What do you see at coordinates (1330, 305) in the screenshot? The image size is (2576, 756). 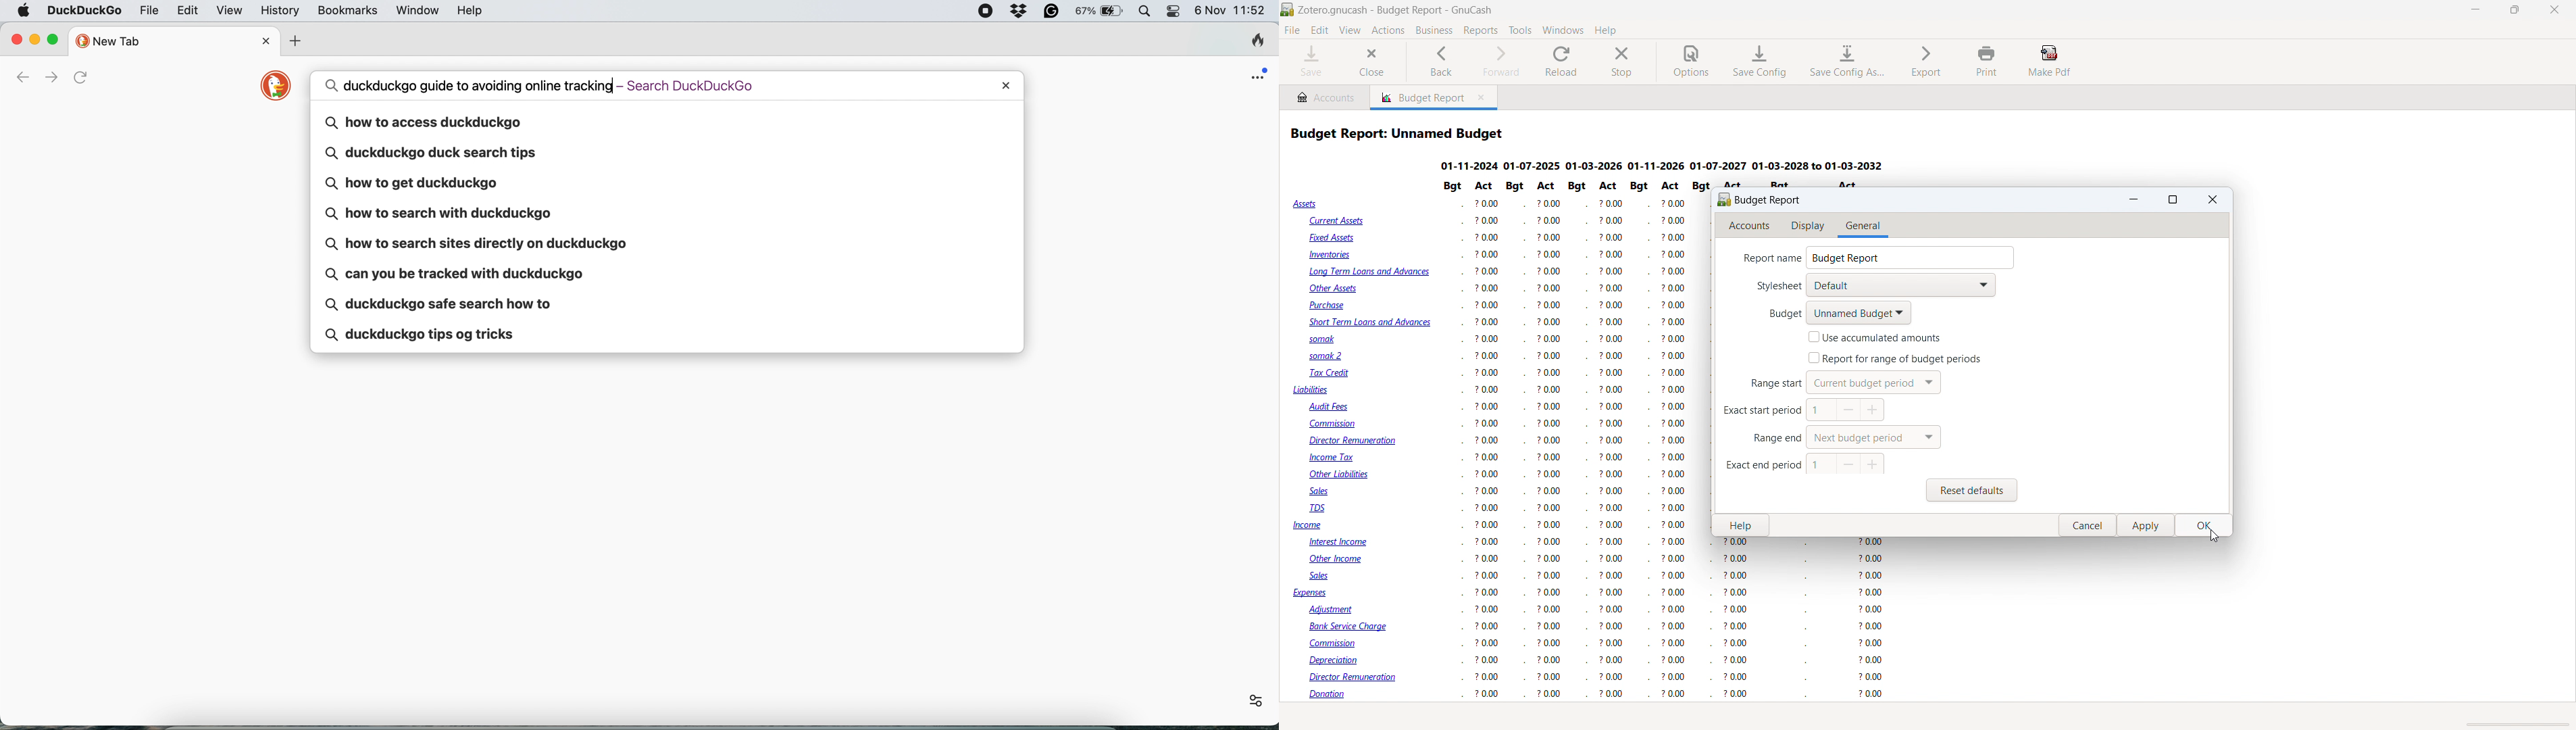 I see `Purchase` at bounding box center [1330, 305].